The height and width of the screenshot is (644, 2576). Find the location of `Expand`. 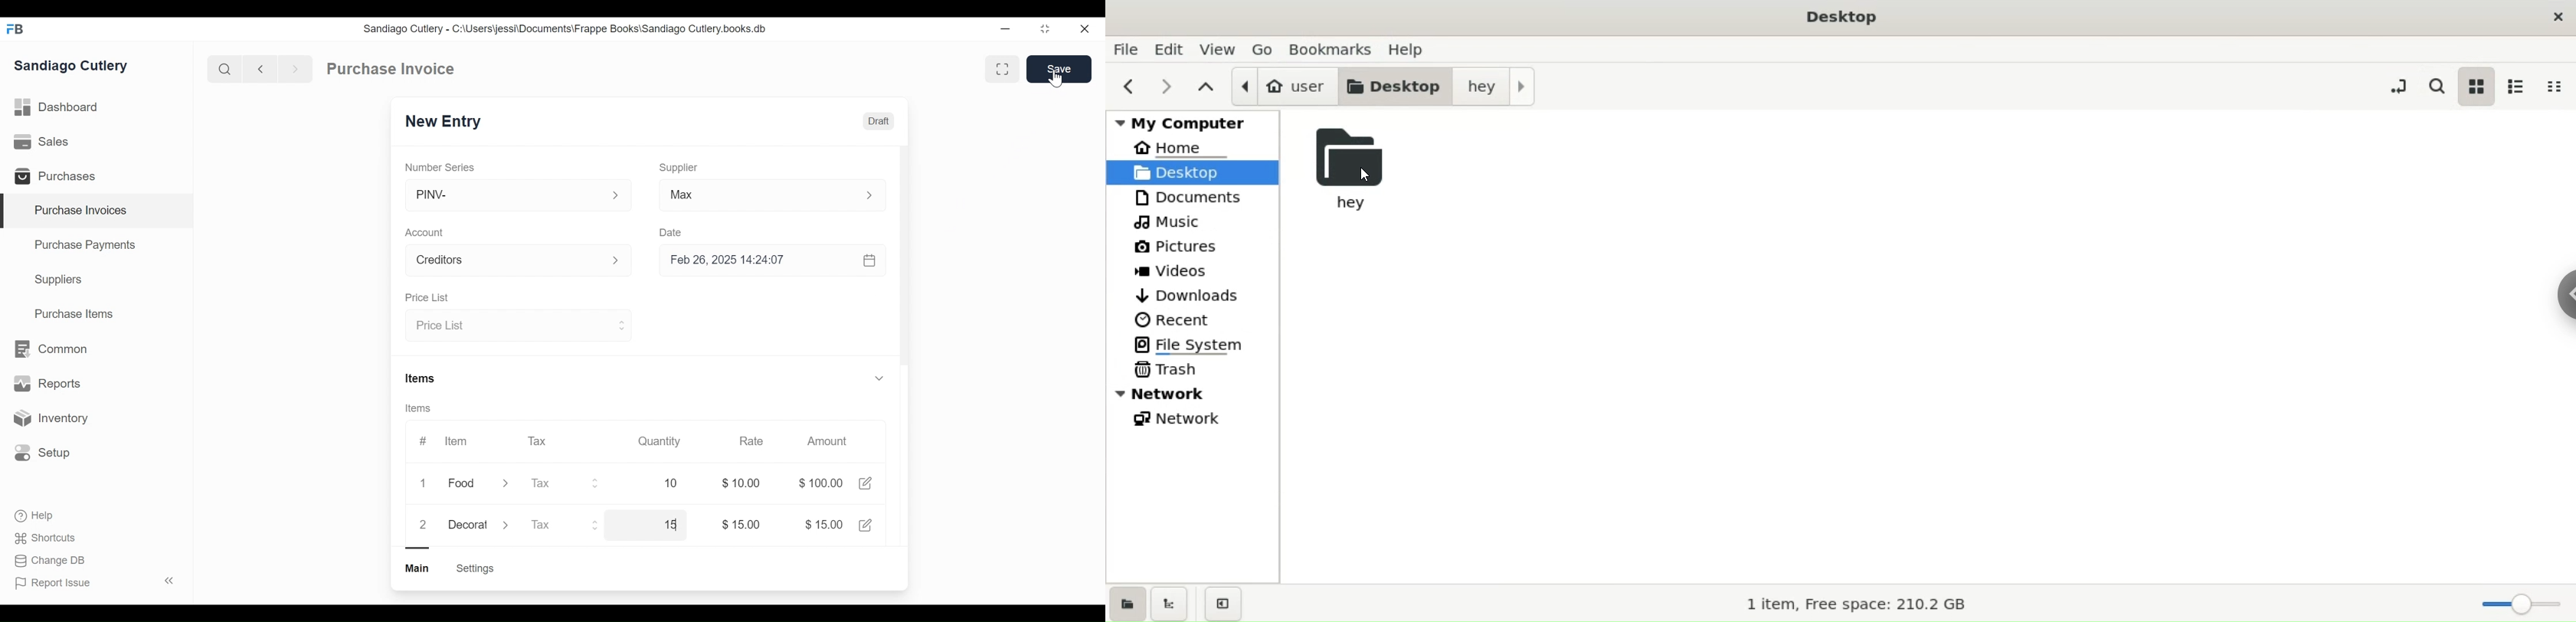

Expand is located at coordinates (621, 324).